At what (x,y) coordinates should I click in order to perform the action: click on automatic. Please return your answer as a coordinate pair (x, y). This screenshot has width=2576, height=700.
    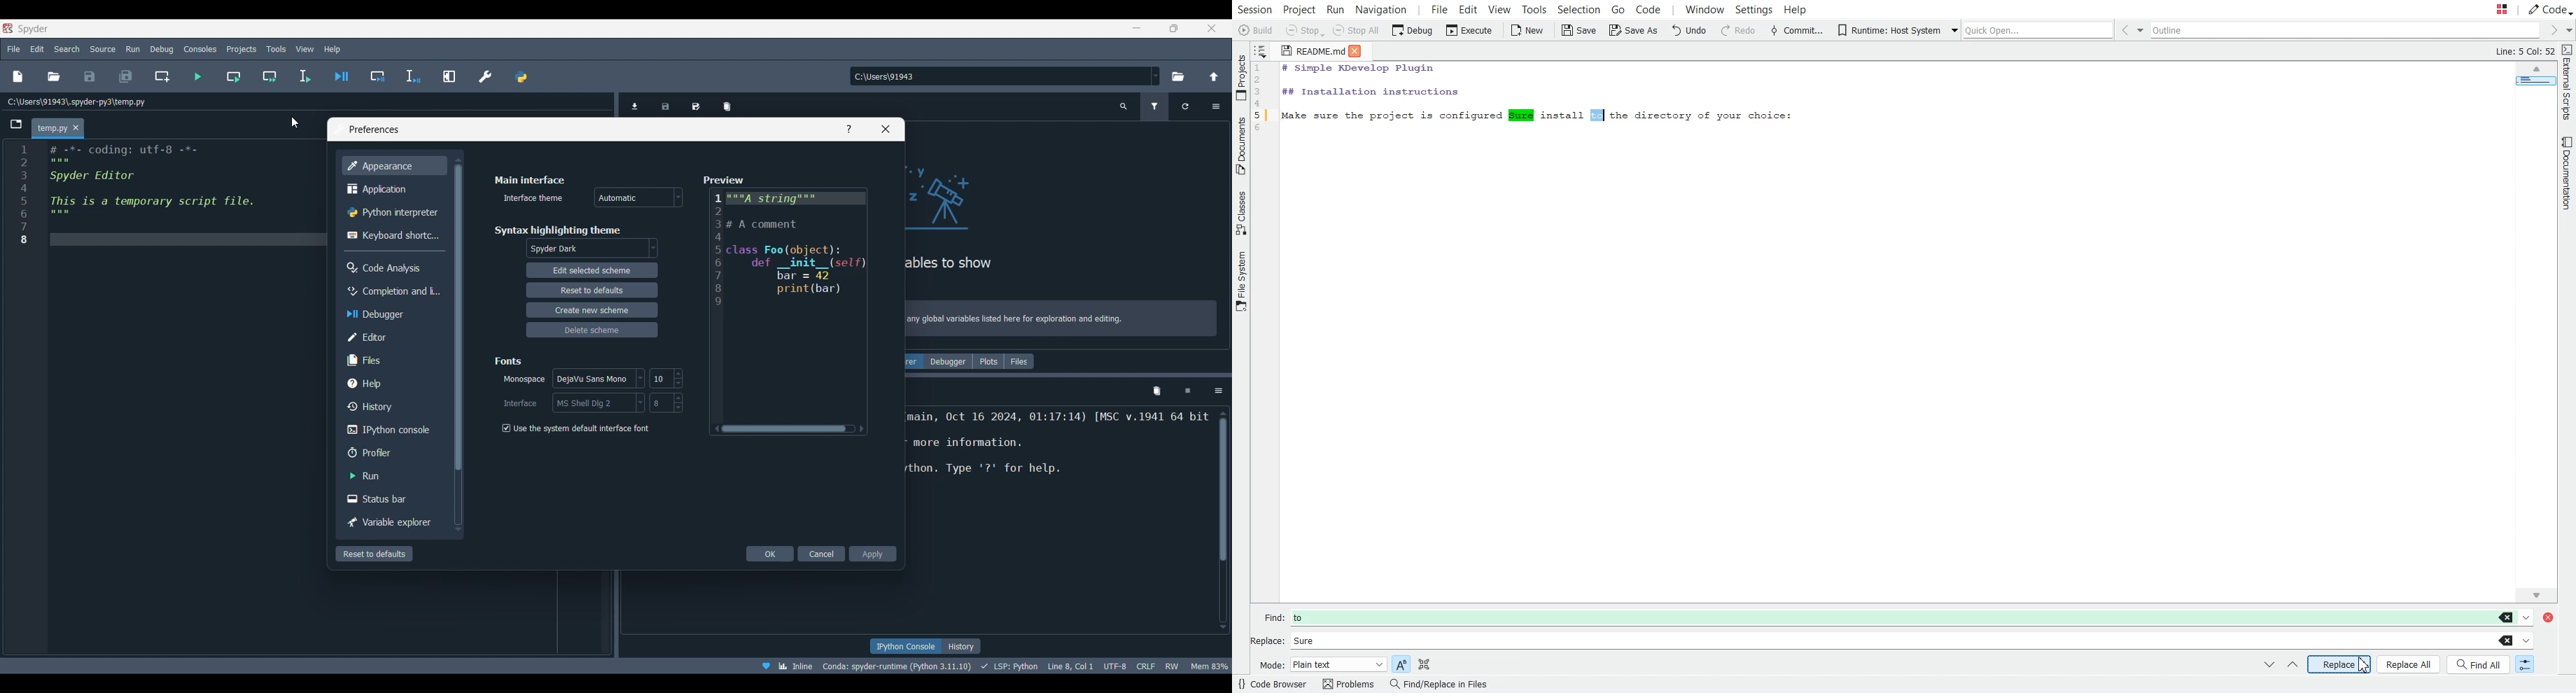
    Looking at the image, I should click on (636, 196).